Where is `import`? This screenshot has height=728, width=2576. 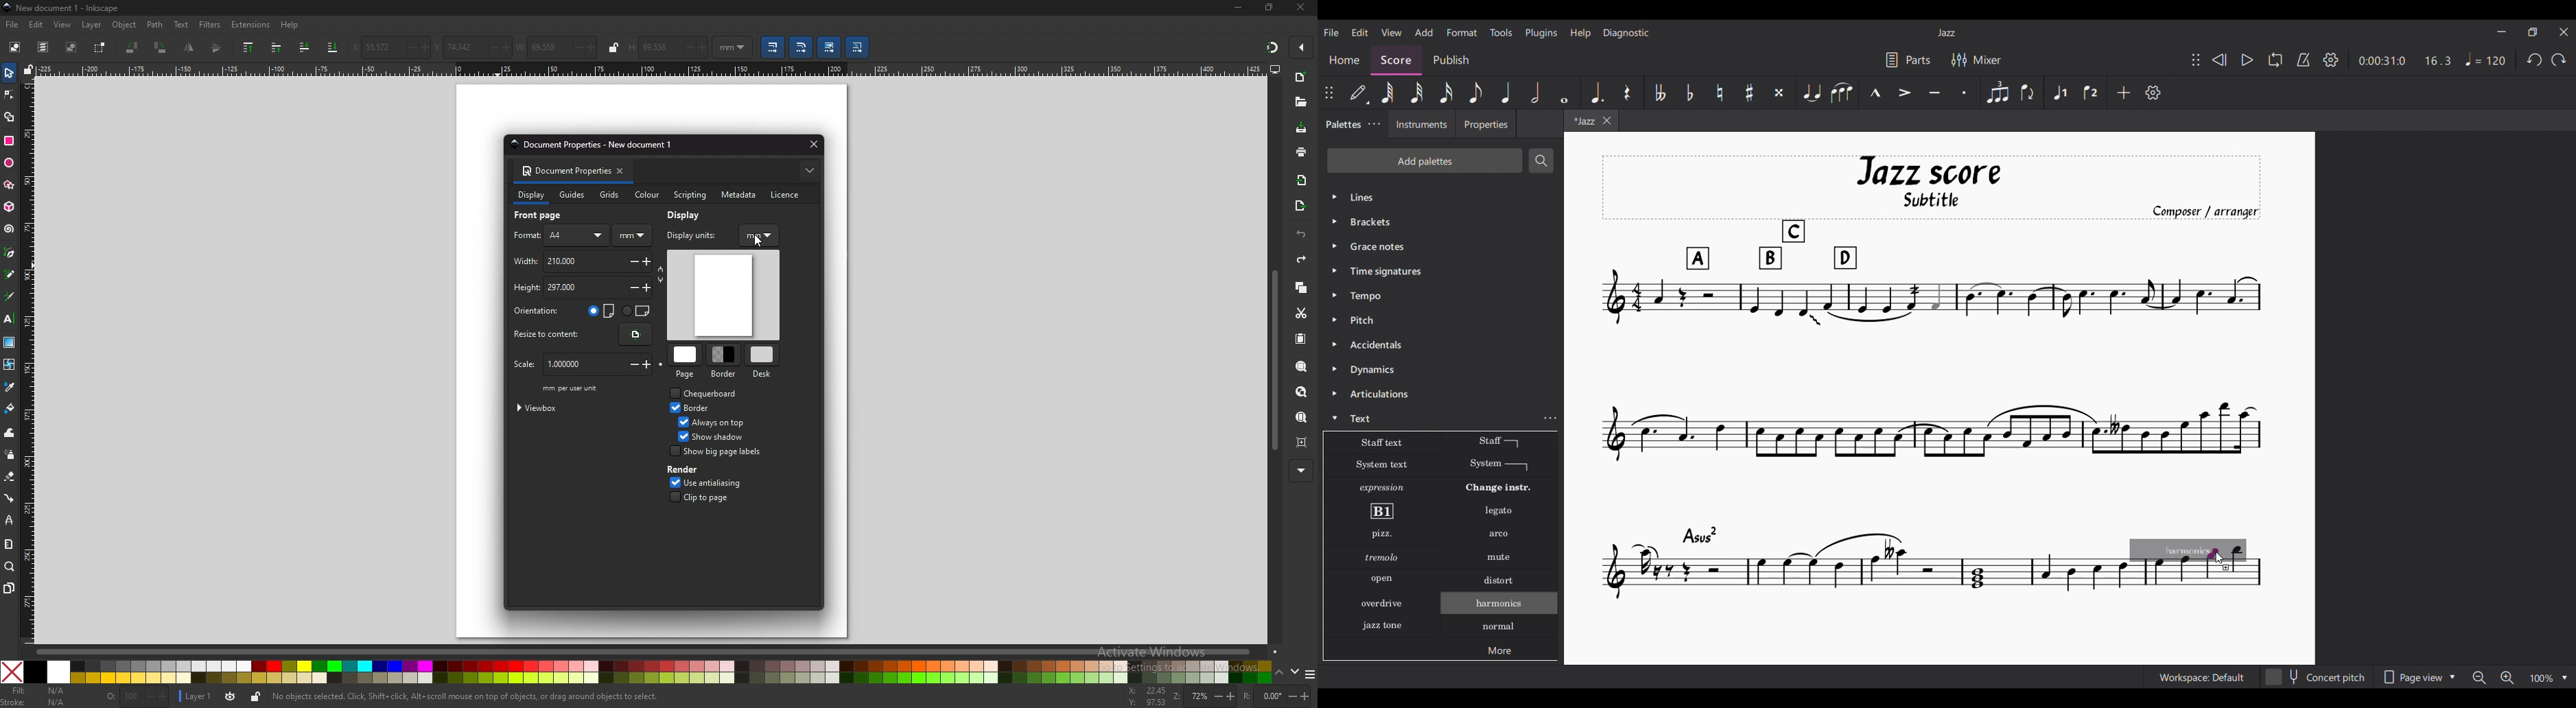 import is located at coordinates (1303, 182).